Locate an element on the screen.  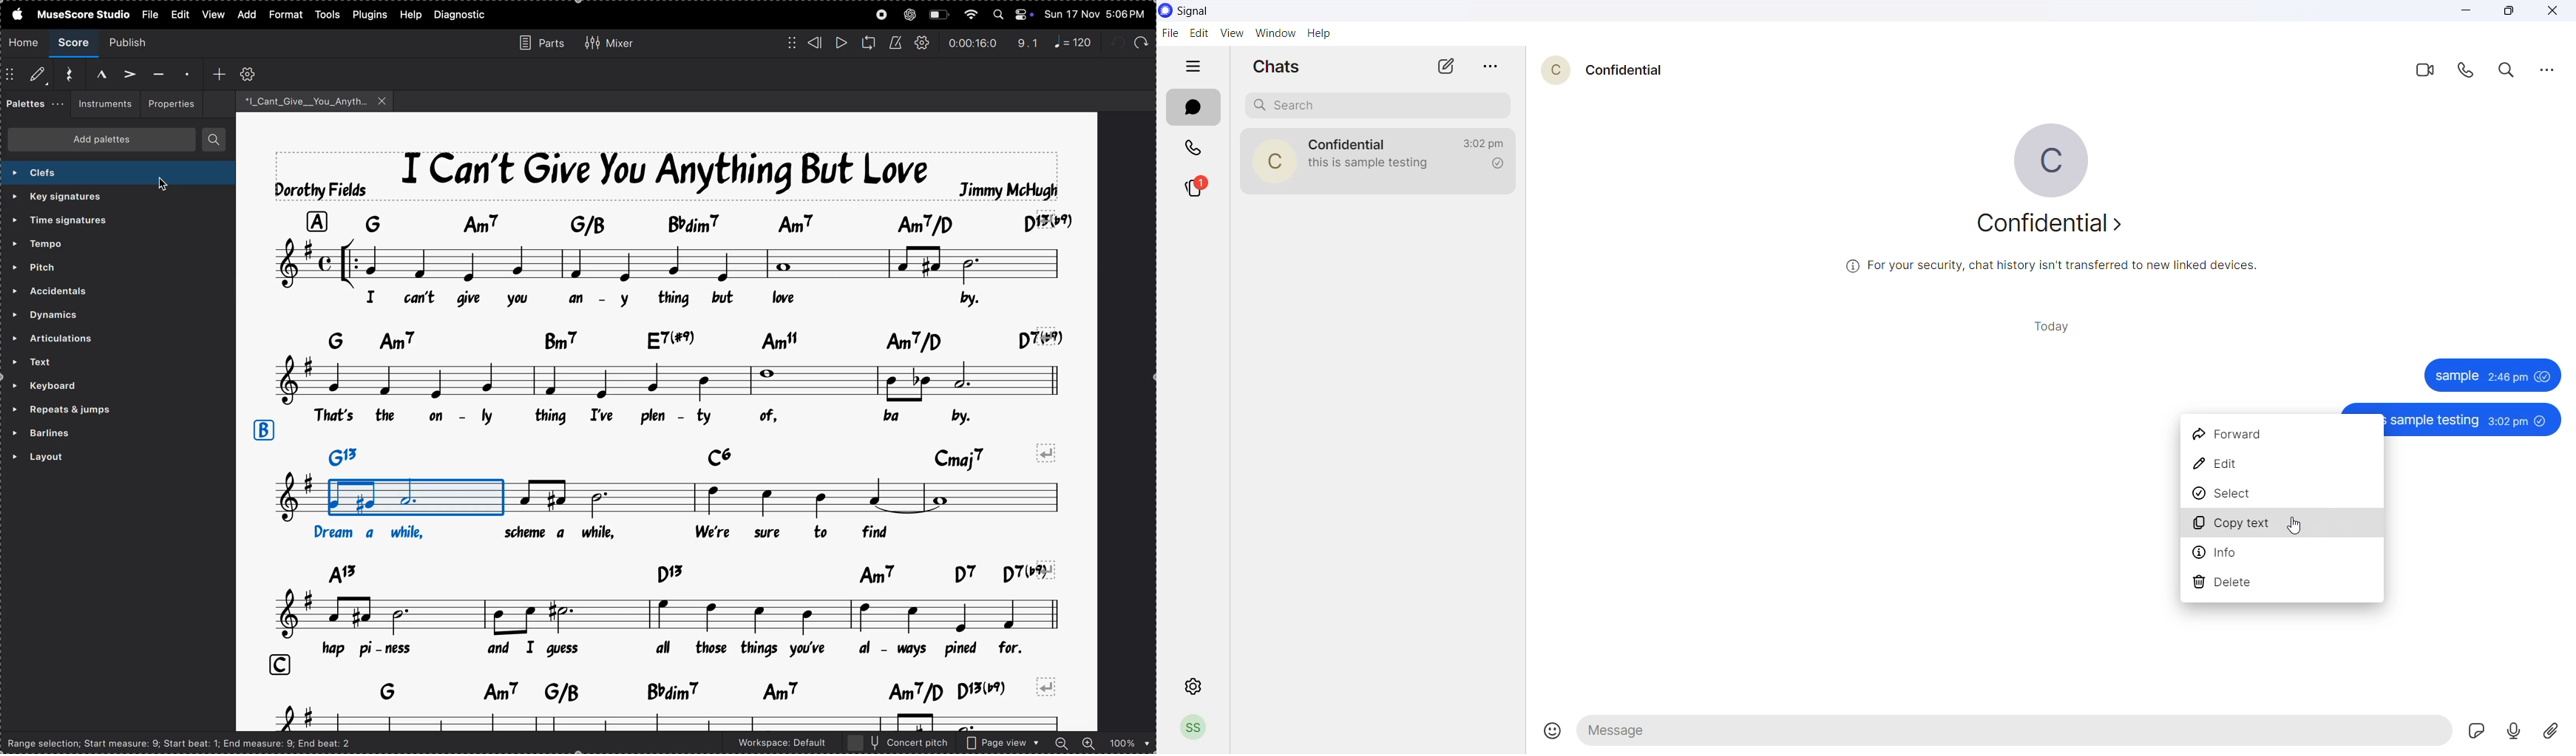
page view is located at coordinates (1003, 743).